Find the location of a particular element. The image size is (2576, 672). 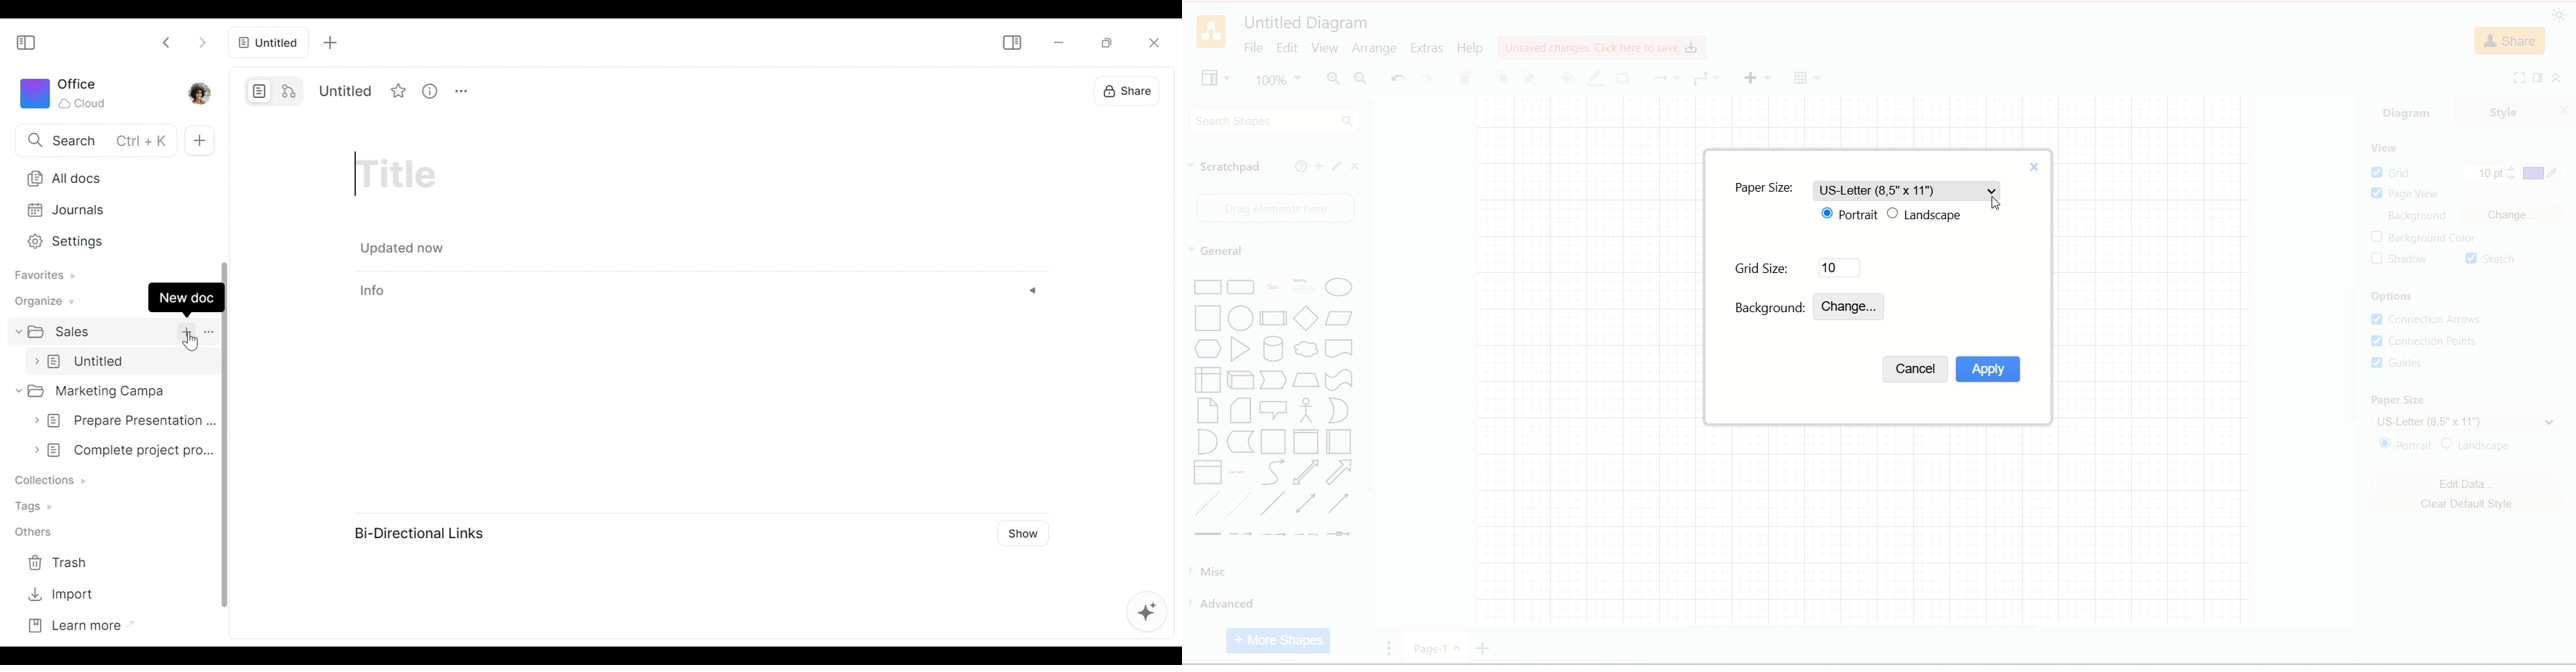

view is located at coordinates (1325, 48).